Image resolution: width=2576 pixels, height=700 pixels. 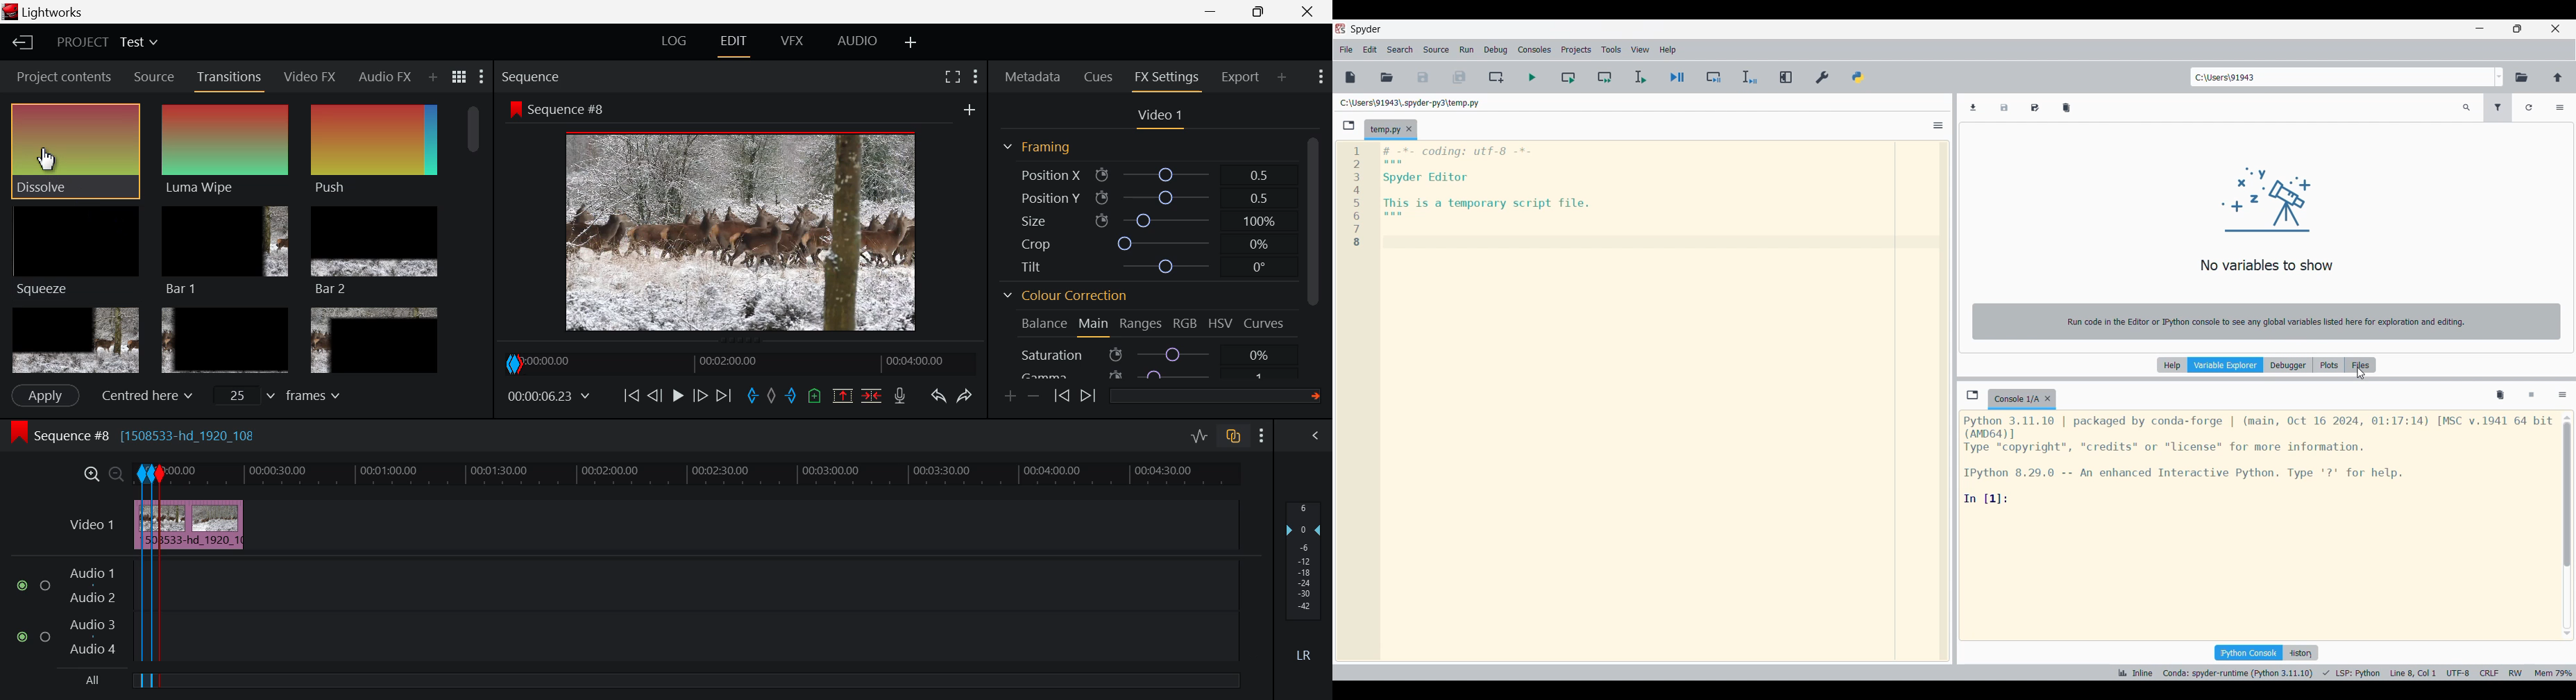 I want to click on Preferences, so click(x=1823, y=78).